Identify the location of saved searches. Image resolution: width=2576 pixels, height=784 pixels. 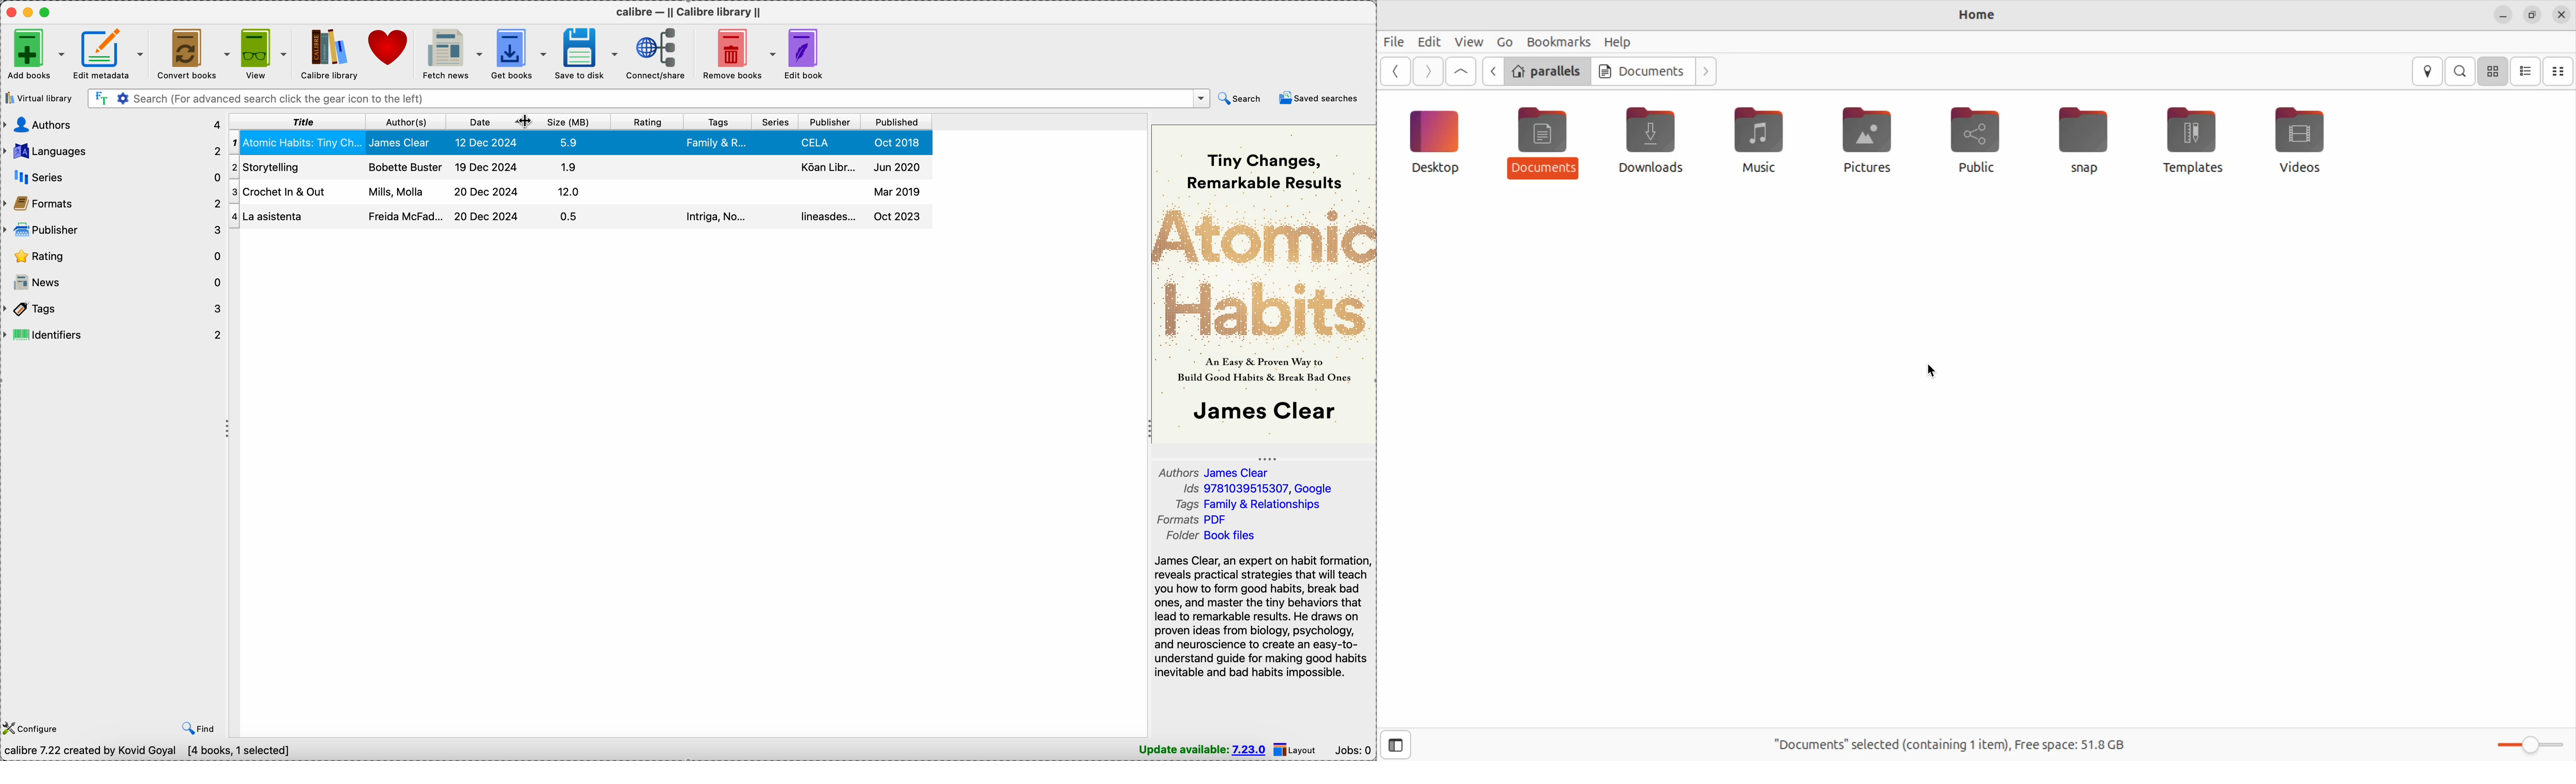
(1318, 97).